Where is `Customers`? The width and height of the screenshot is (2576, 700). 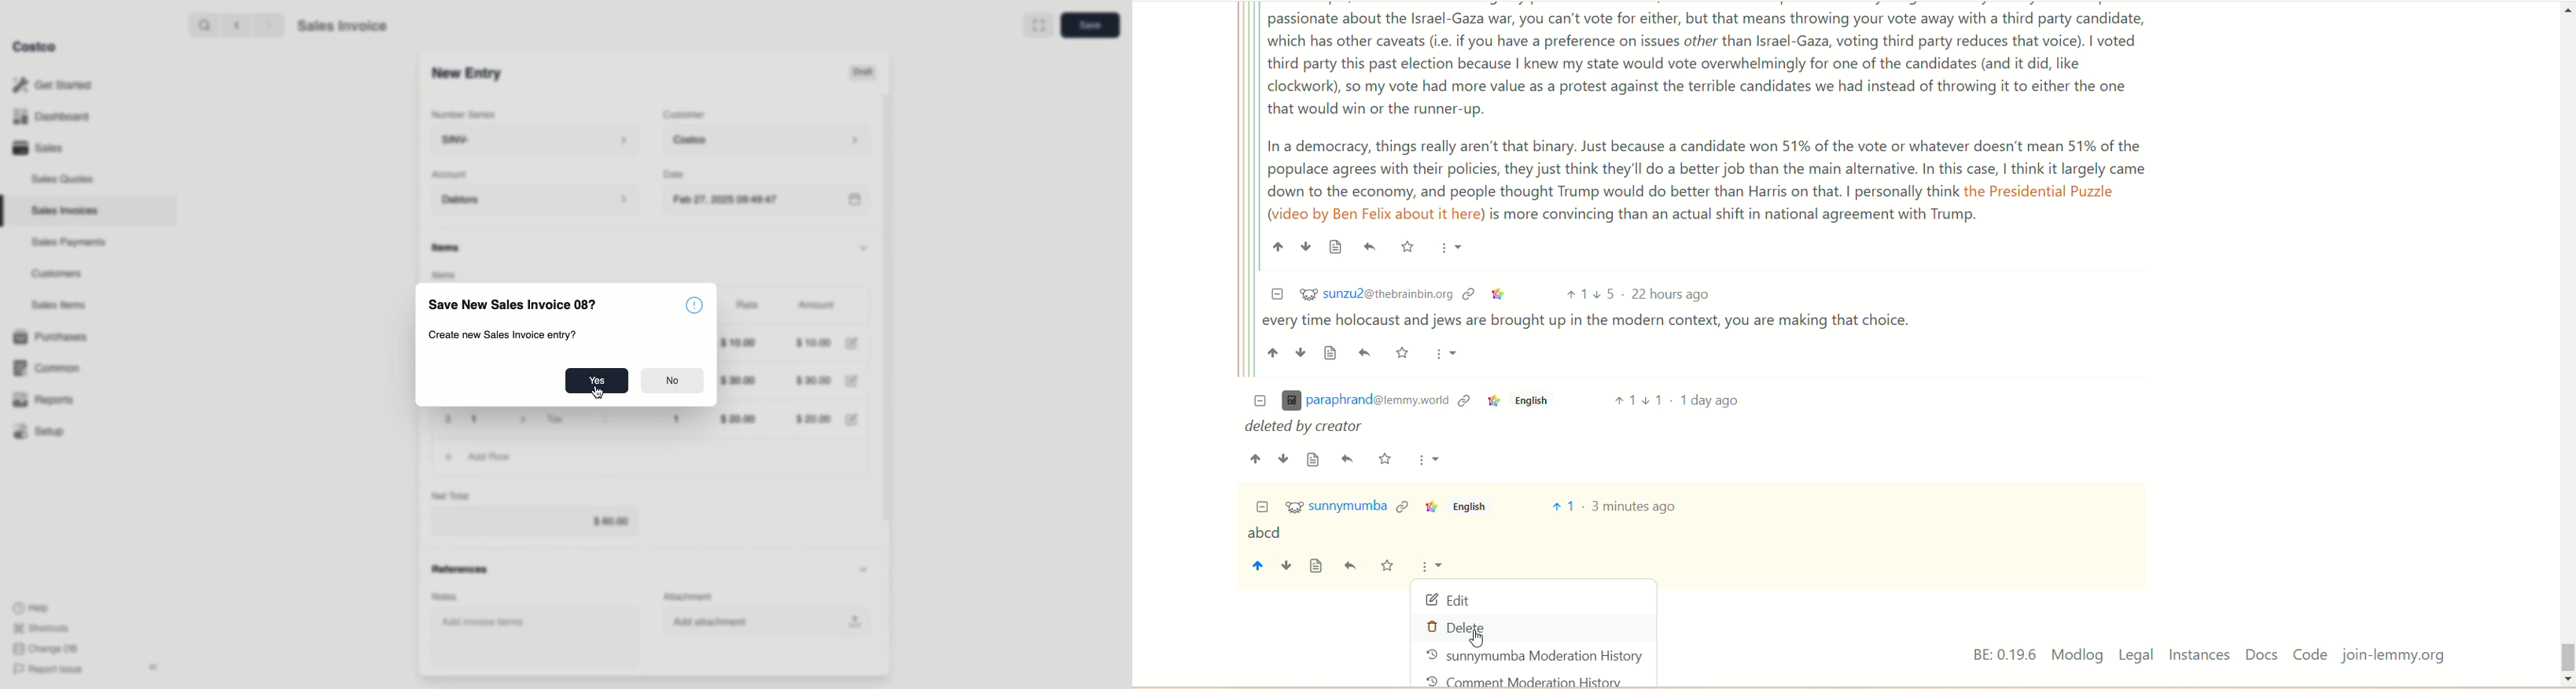 Customers is located at coordinates (59, 274).